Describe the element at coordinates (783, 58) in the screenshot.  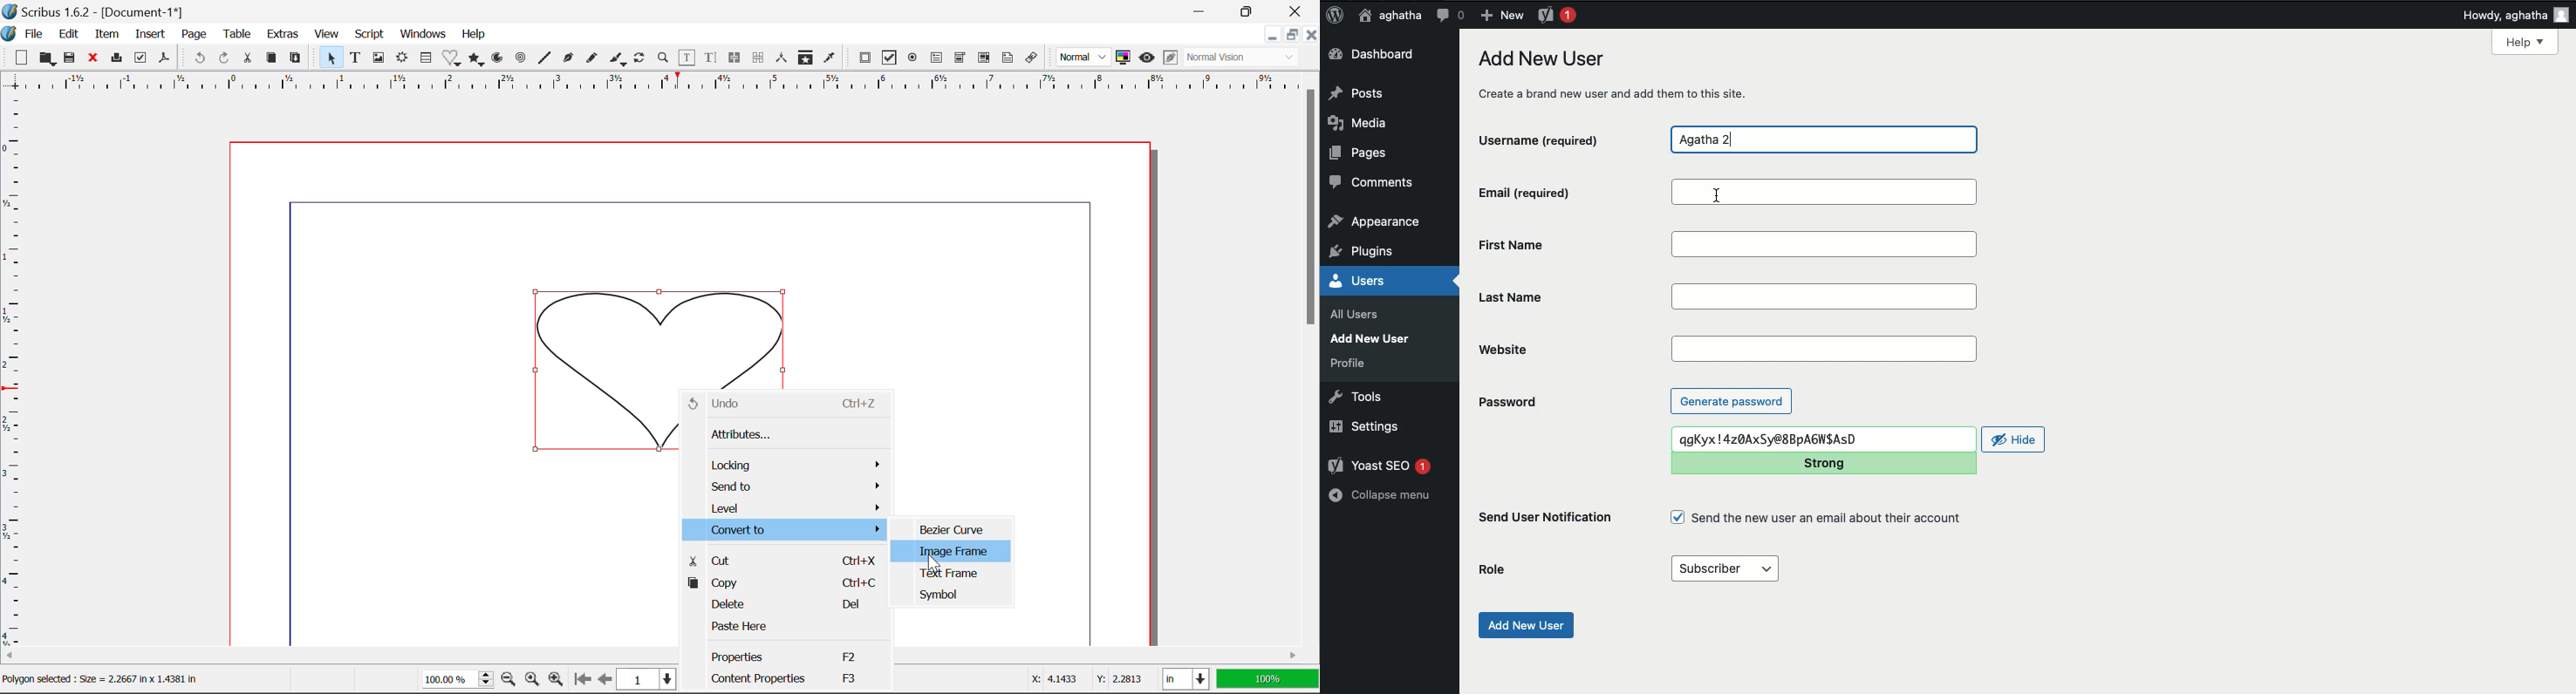
I see `Measurements` at that location.